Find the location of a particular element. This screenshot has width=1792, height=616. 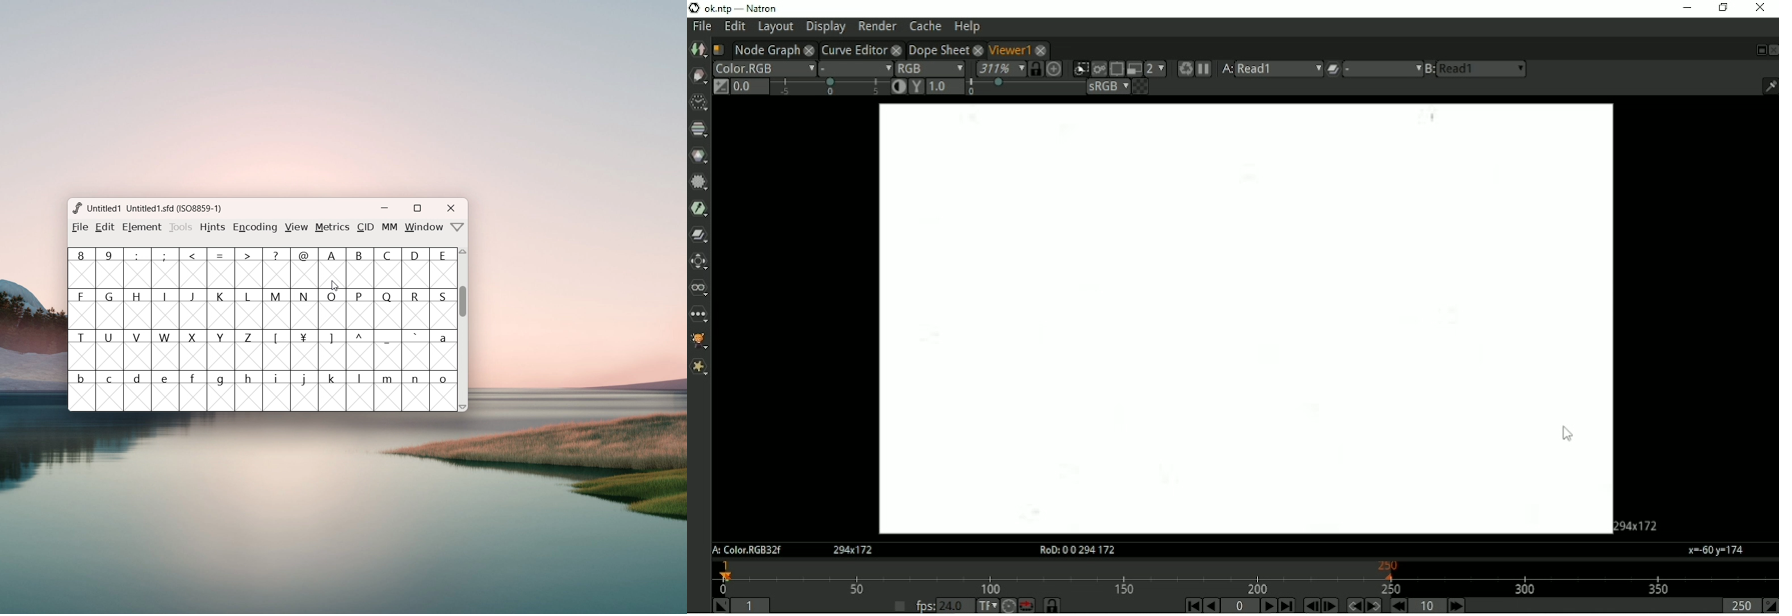

9 is located at coordinates (110, 268).